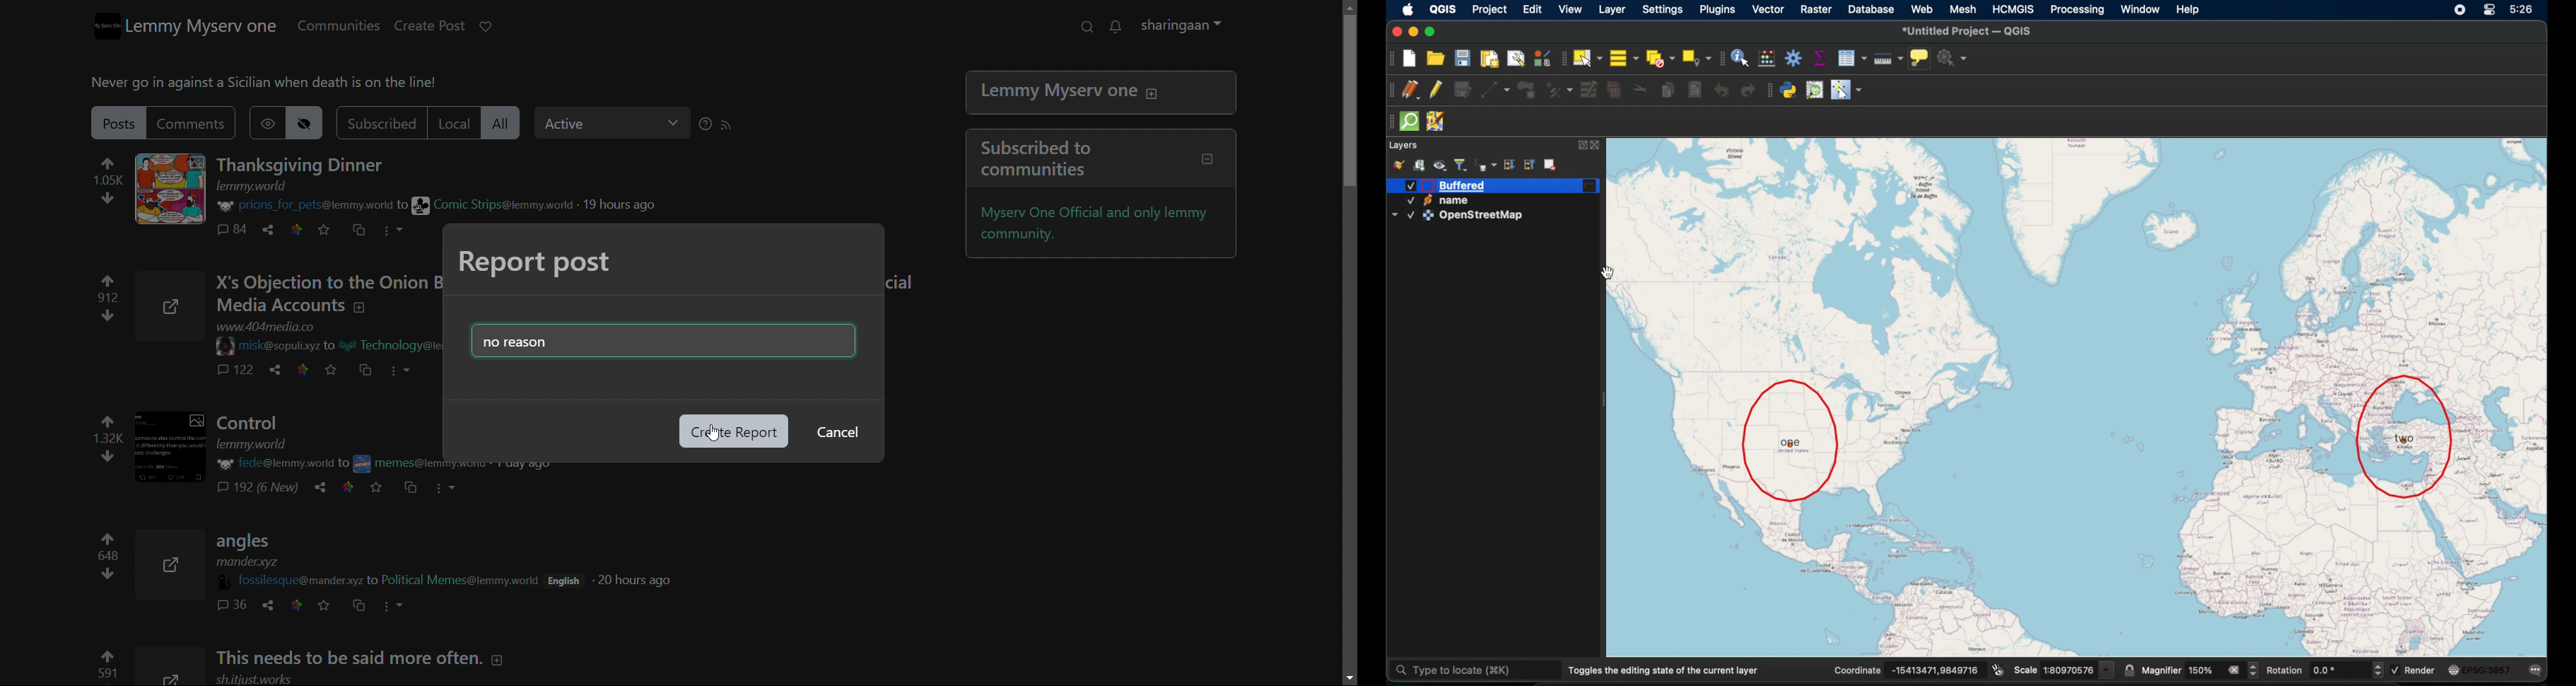 This screenshot has height=700, width=2576. Describe the element at coordinates (1190, 26) in the screenshot. I see `sharingaan(profile)` at that location.